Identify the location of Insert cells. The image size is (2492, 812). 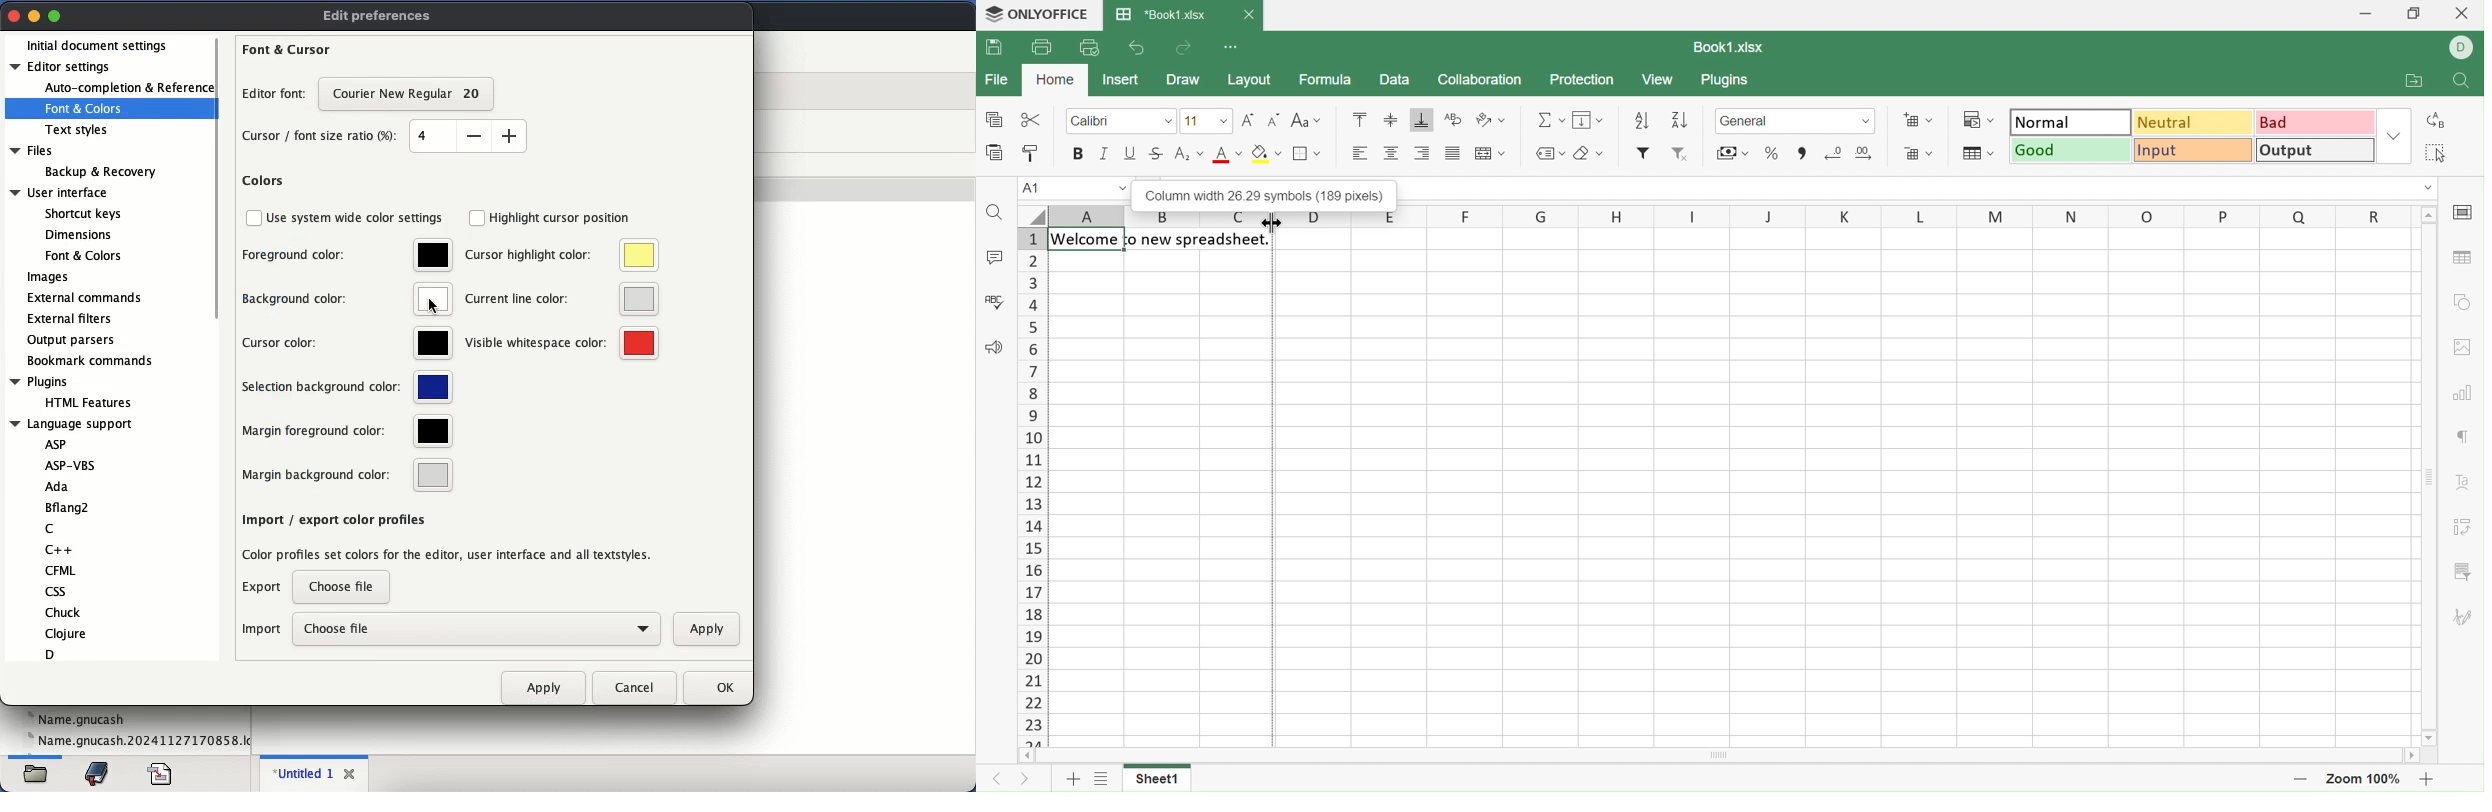
(1917, 120).